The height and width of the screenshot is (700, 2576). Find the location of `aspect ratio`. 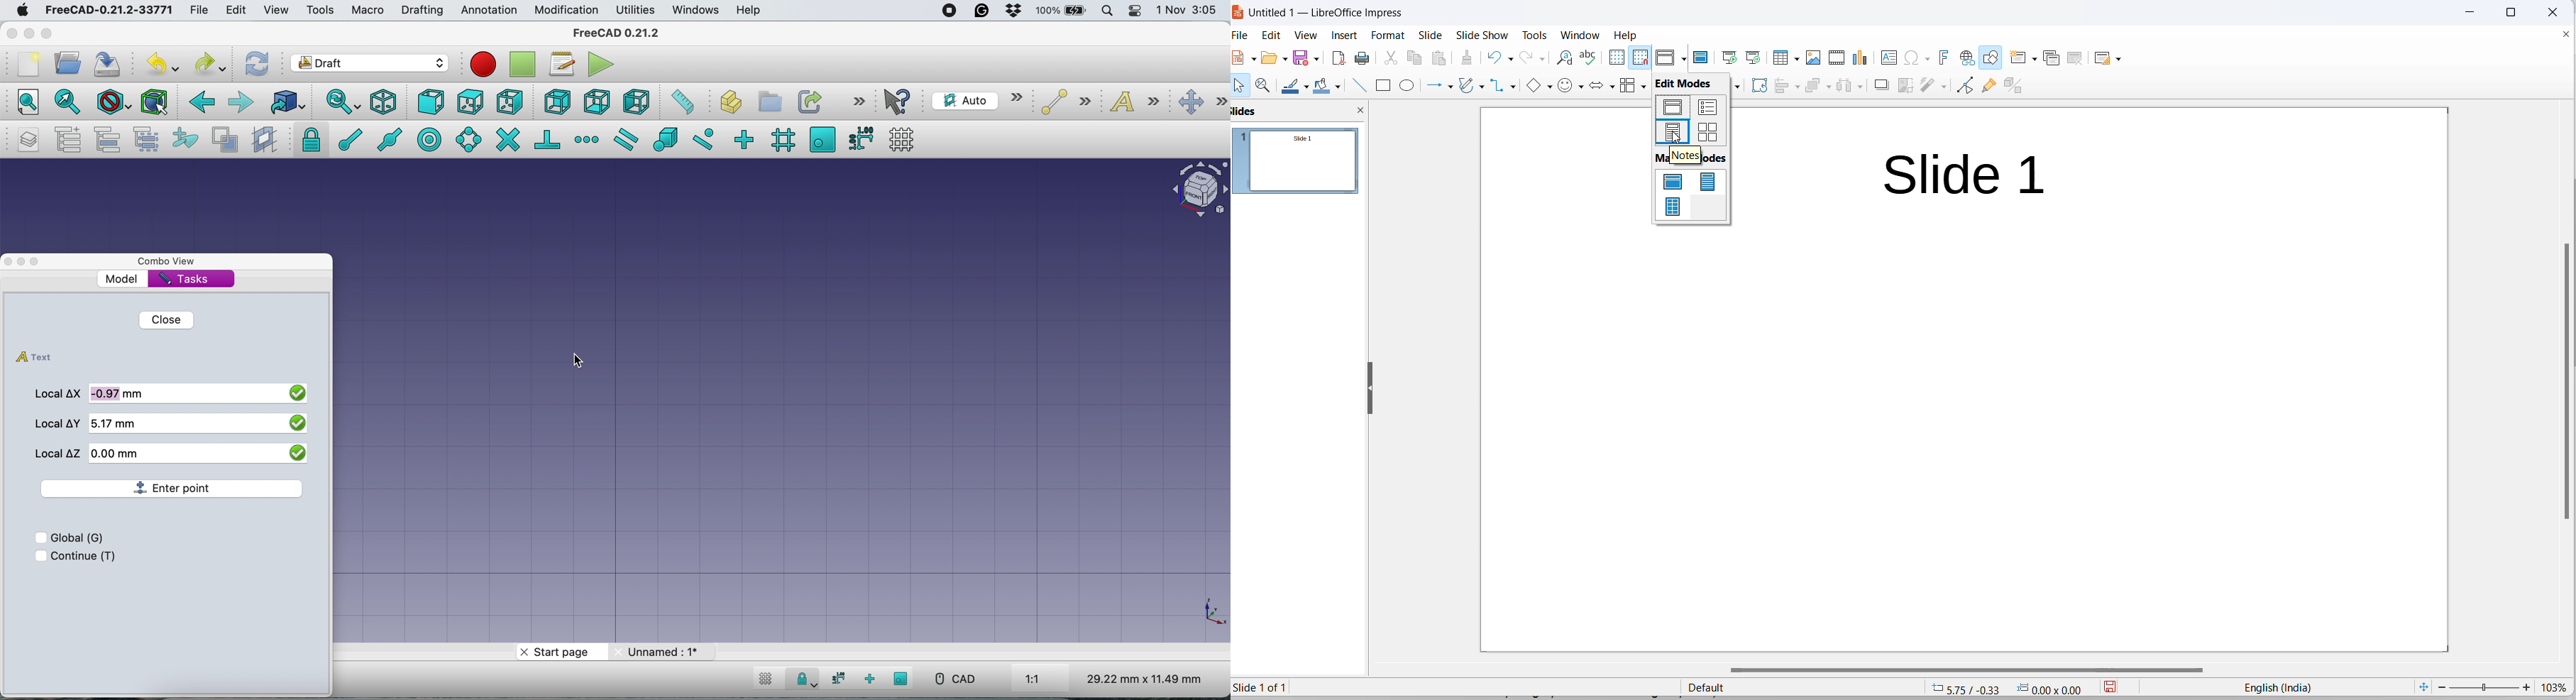

aspect ratio is located at coordinates (1042, 677).